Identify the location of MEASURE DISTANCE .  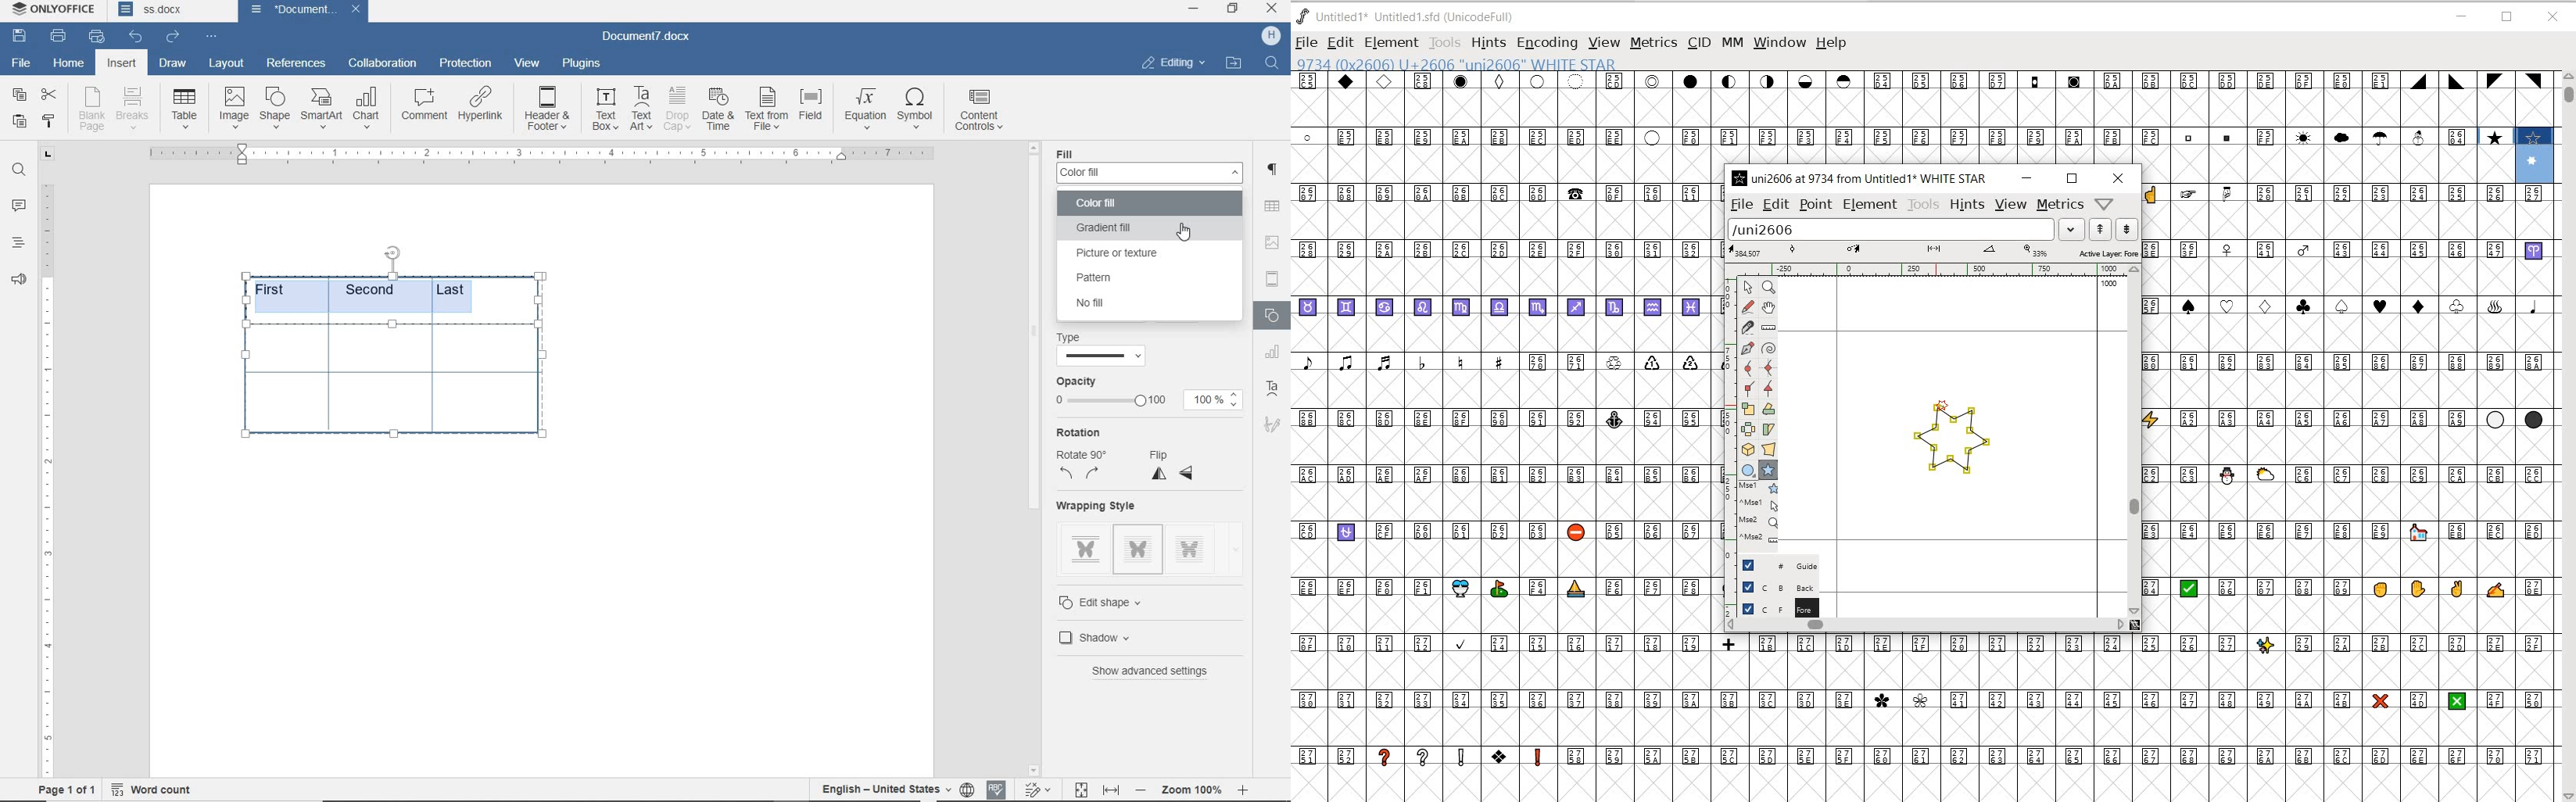
(1770, 328).